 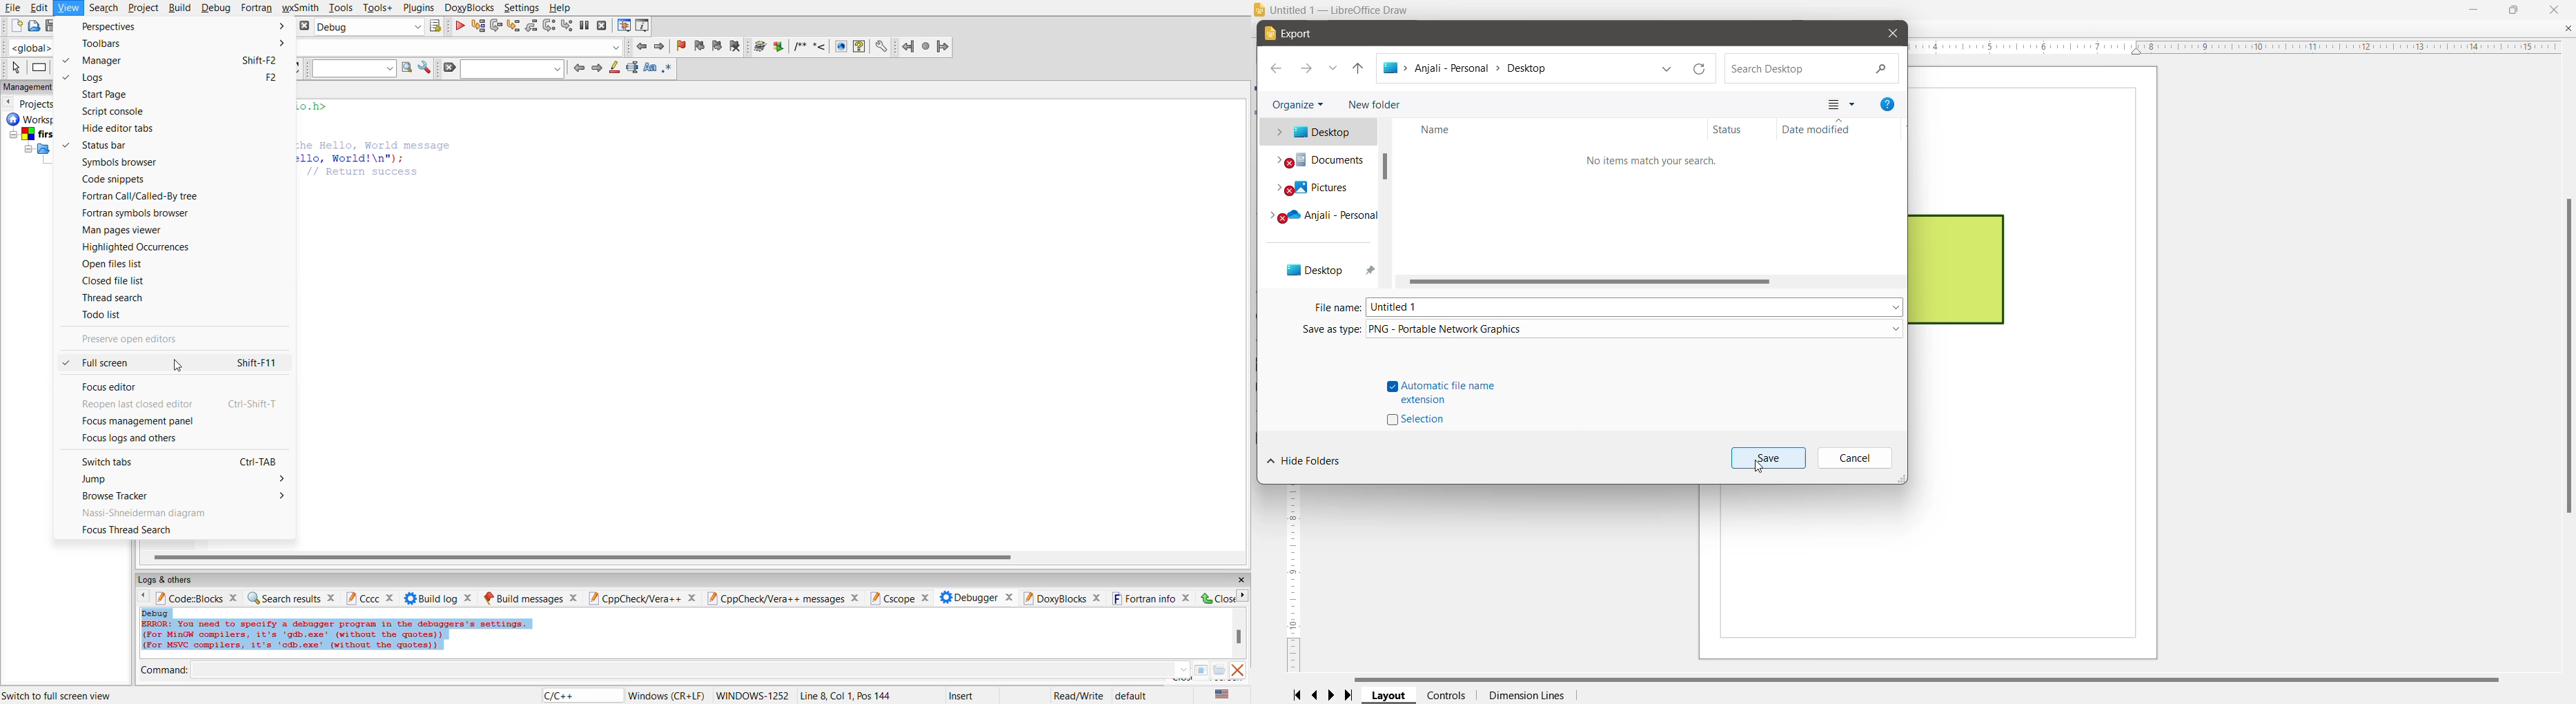 What do you see at coordinates (1219, 672) in the screenshot?
I see `folder` at bounding box center [1219, 672].